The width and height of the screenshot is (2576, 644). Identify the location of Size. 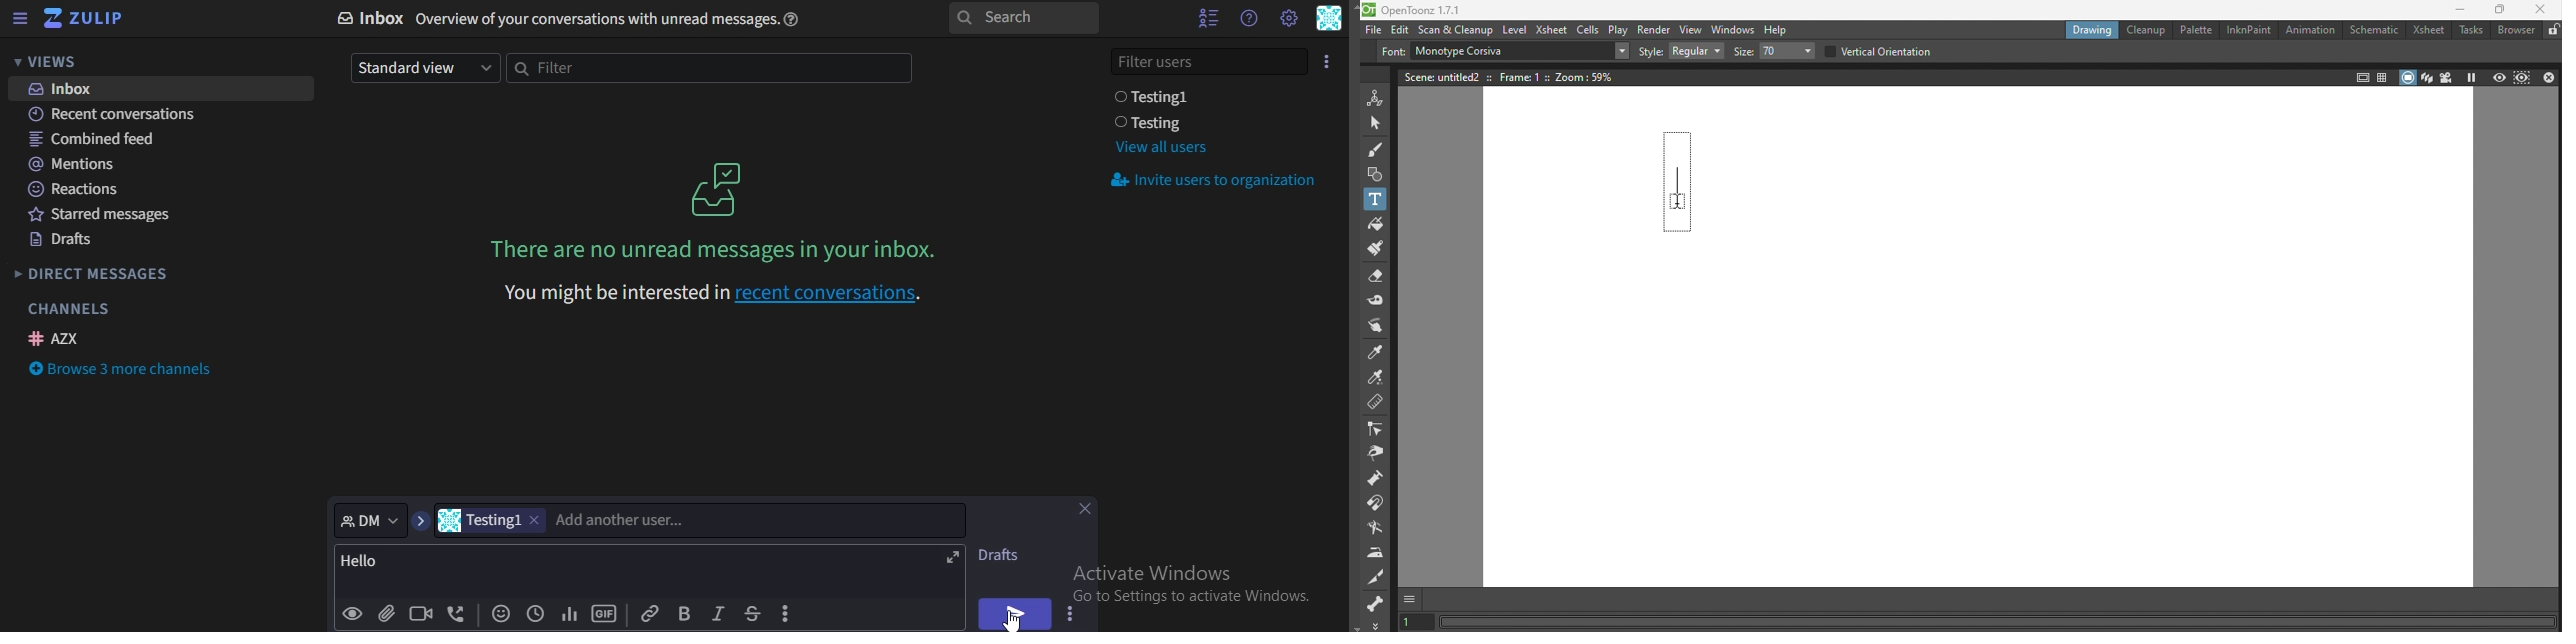
(1742, 51).